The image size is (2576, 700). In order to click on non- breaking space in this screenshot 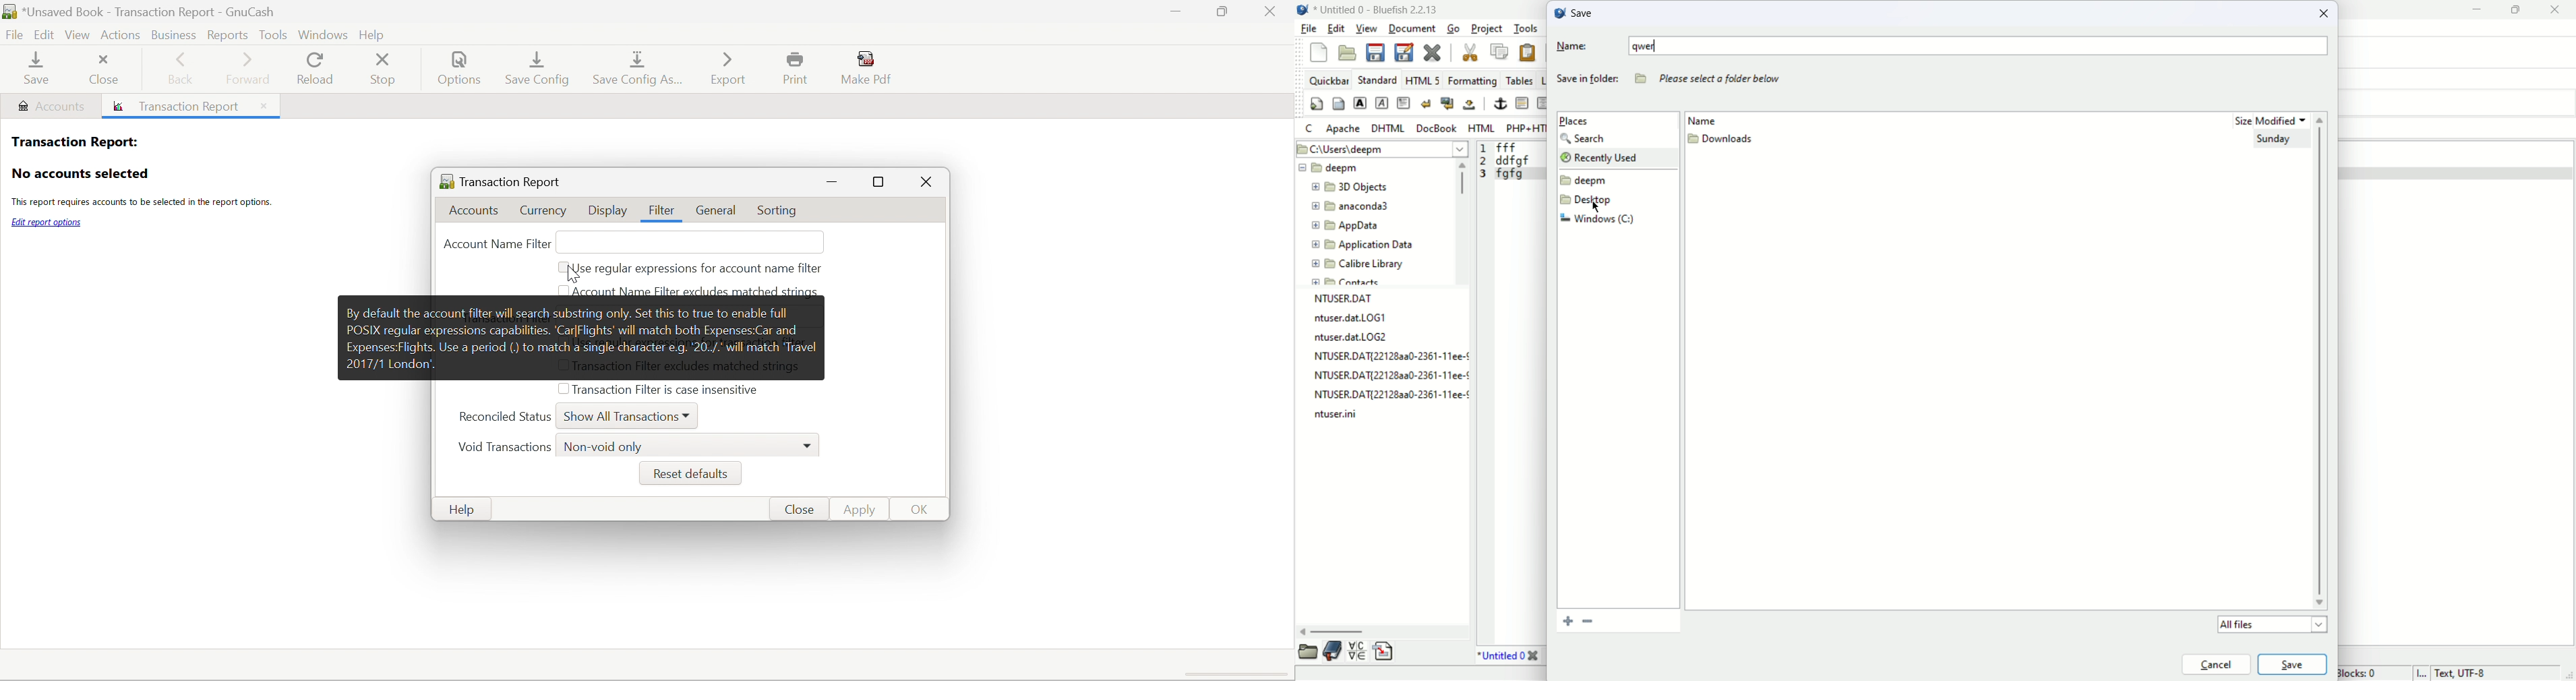, I will do `click(1470, 105)`.